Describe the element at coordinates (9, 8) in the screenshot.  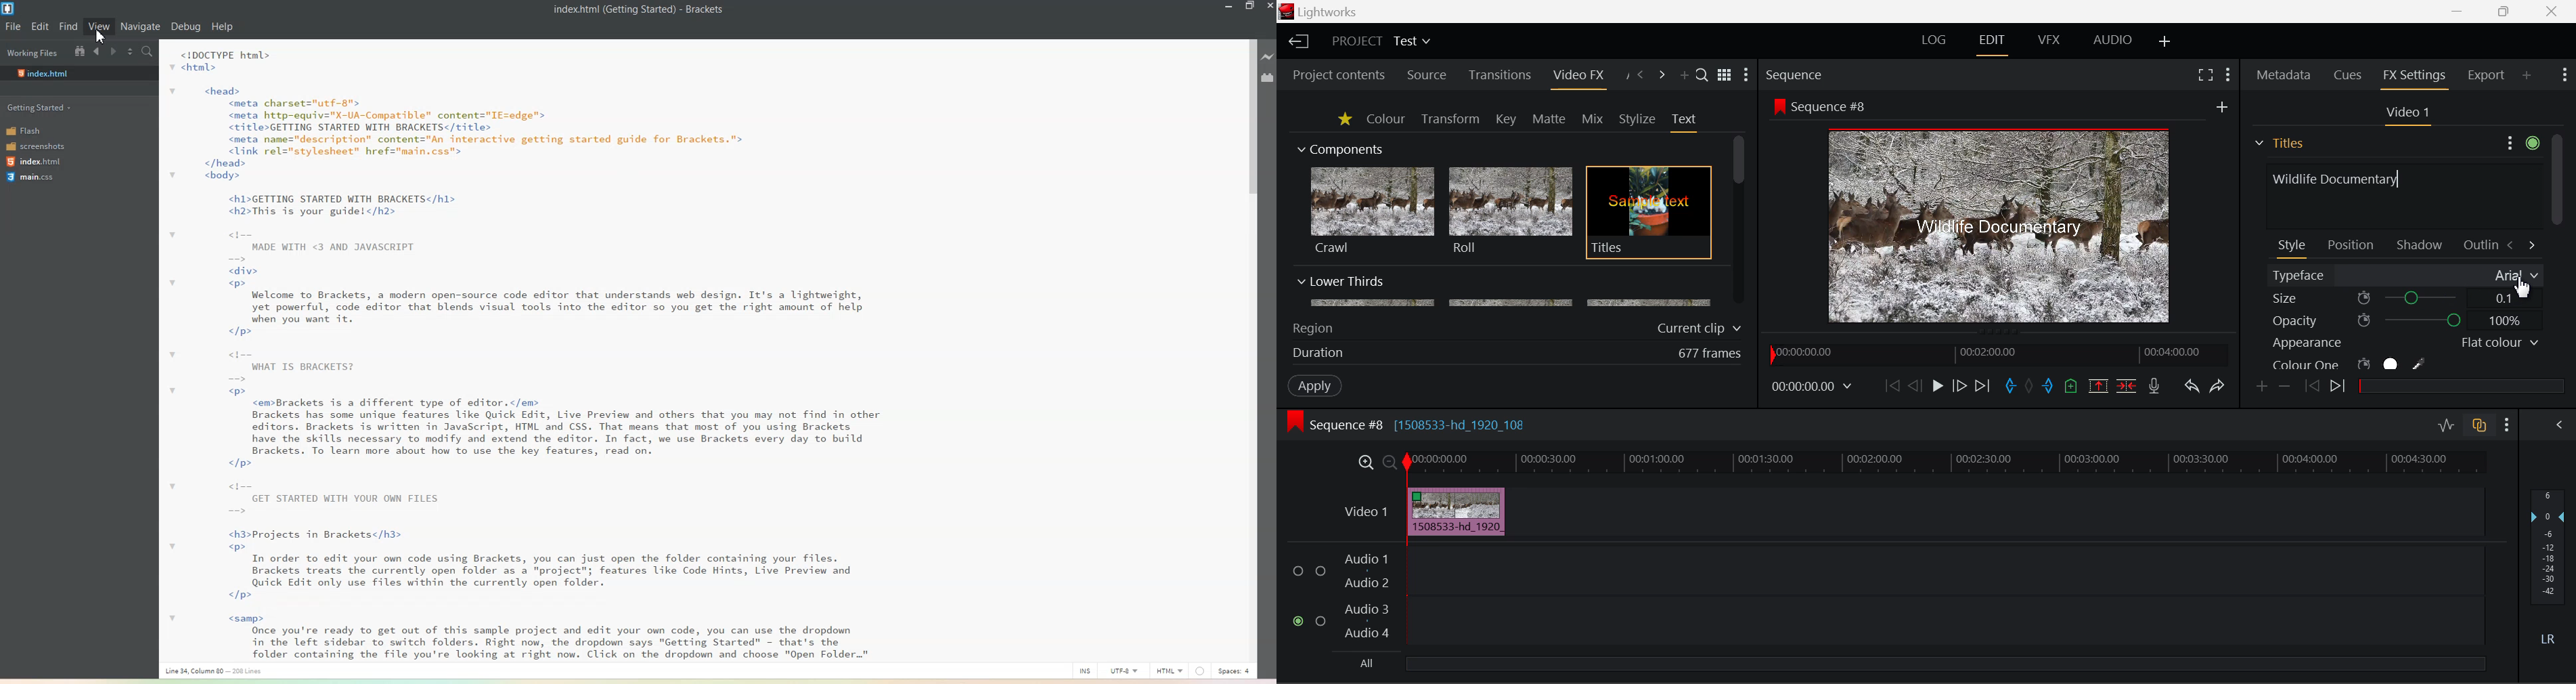
I see `Logo` at that location.